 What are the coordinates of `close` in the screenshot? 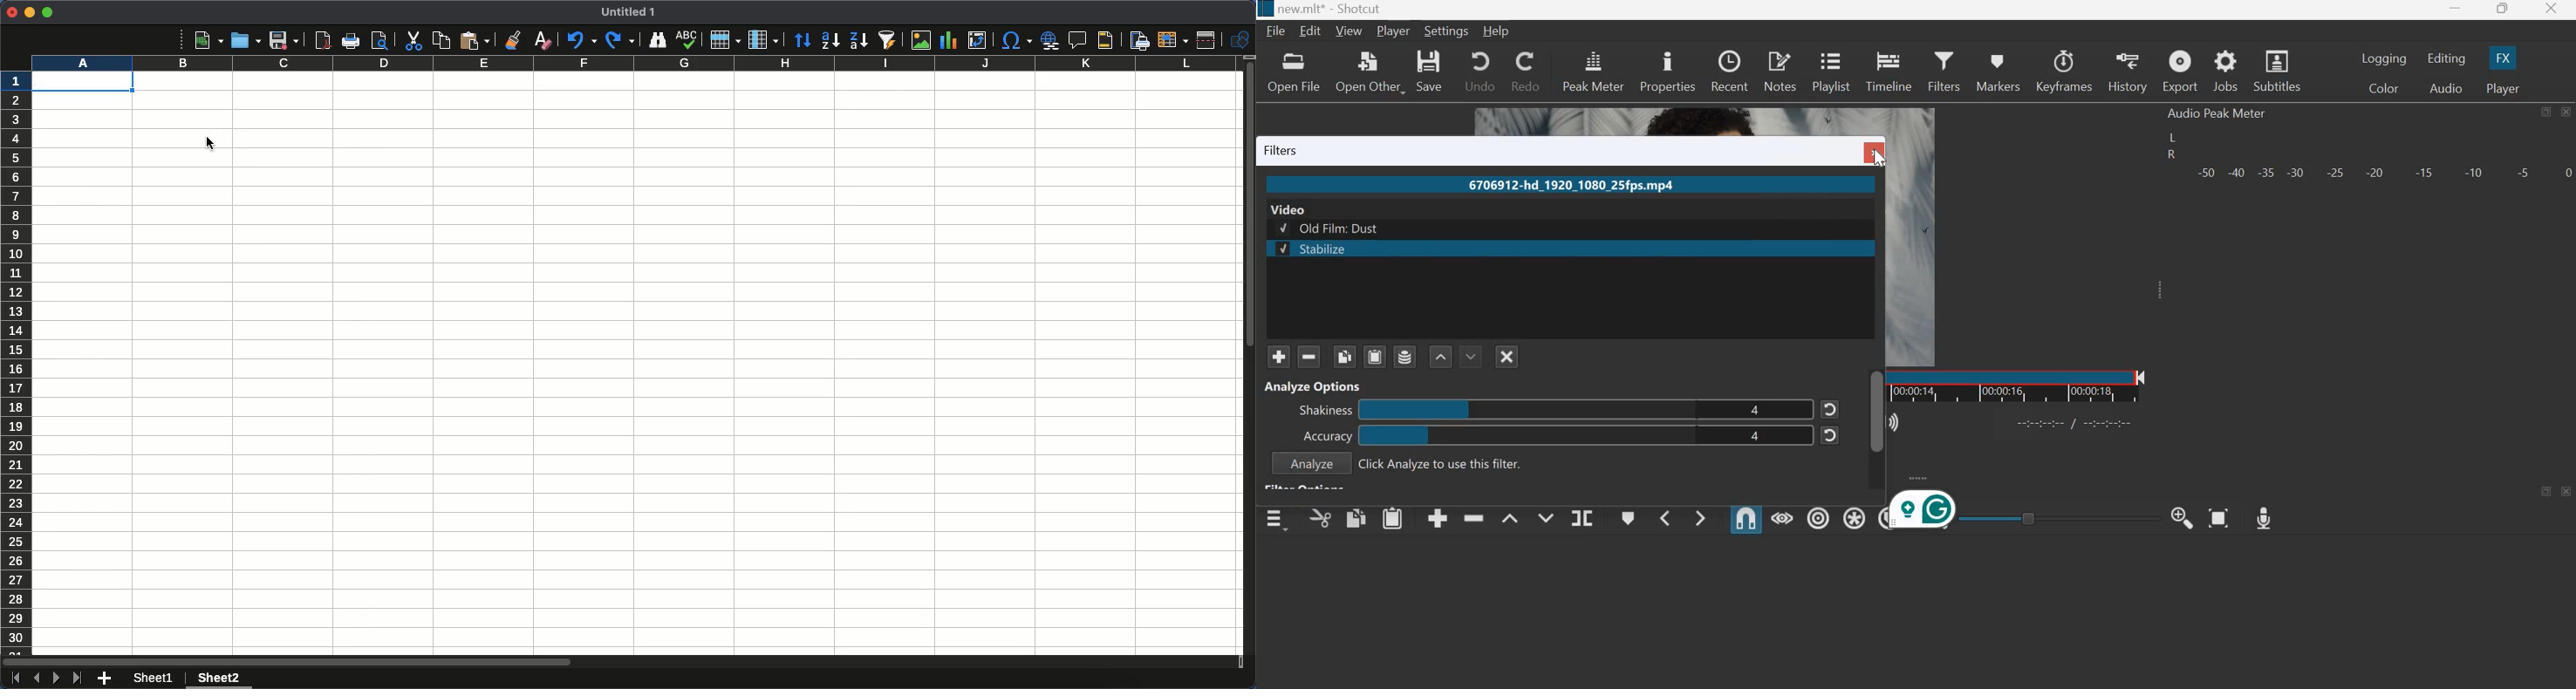 It's located at (2567, 491).